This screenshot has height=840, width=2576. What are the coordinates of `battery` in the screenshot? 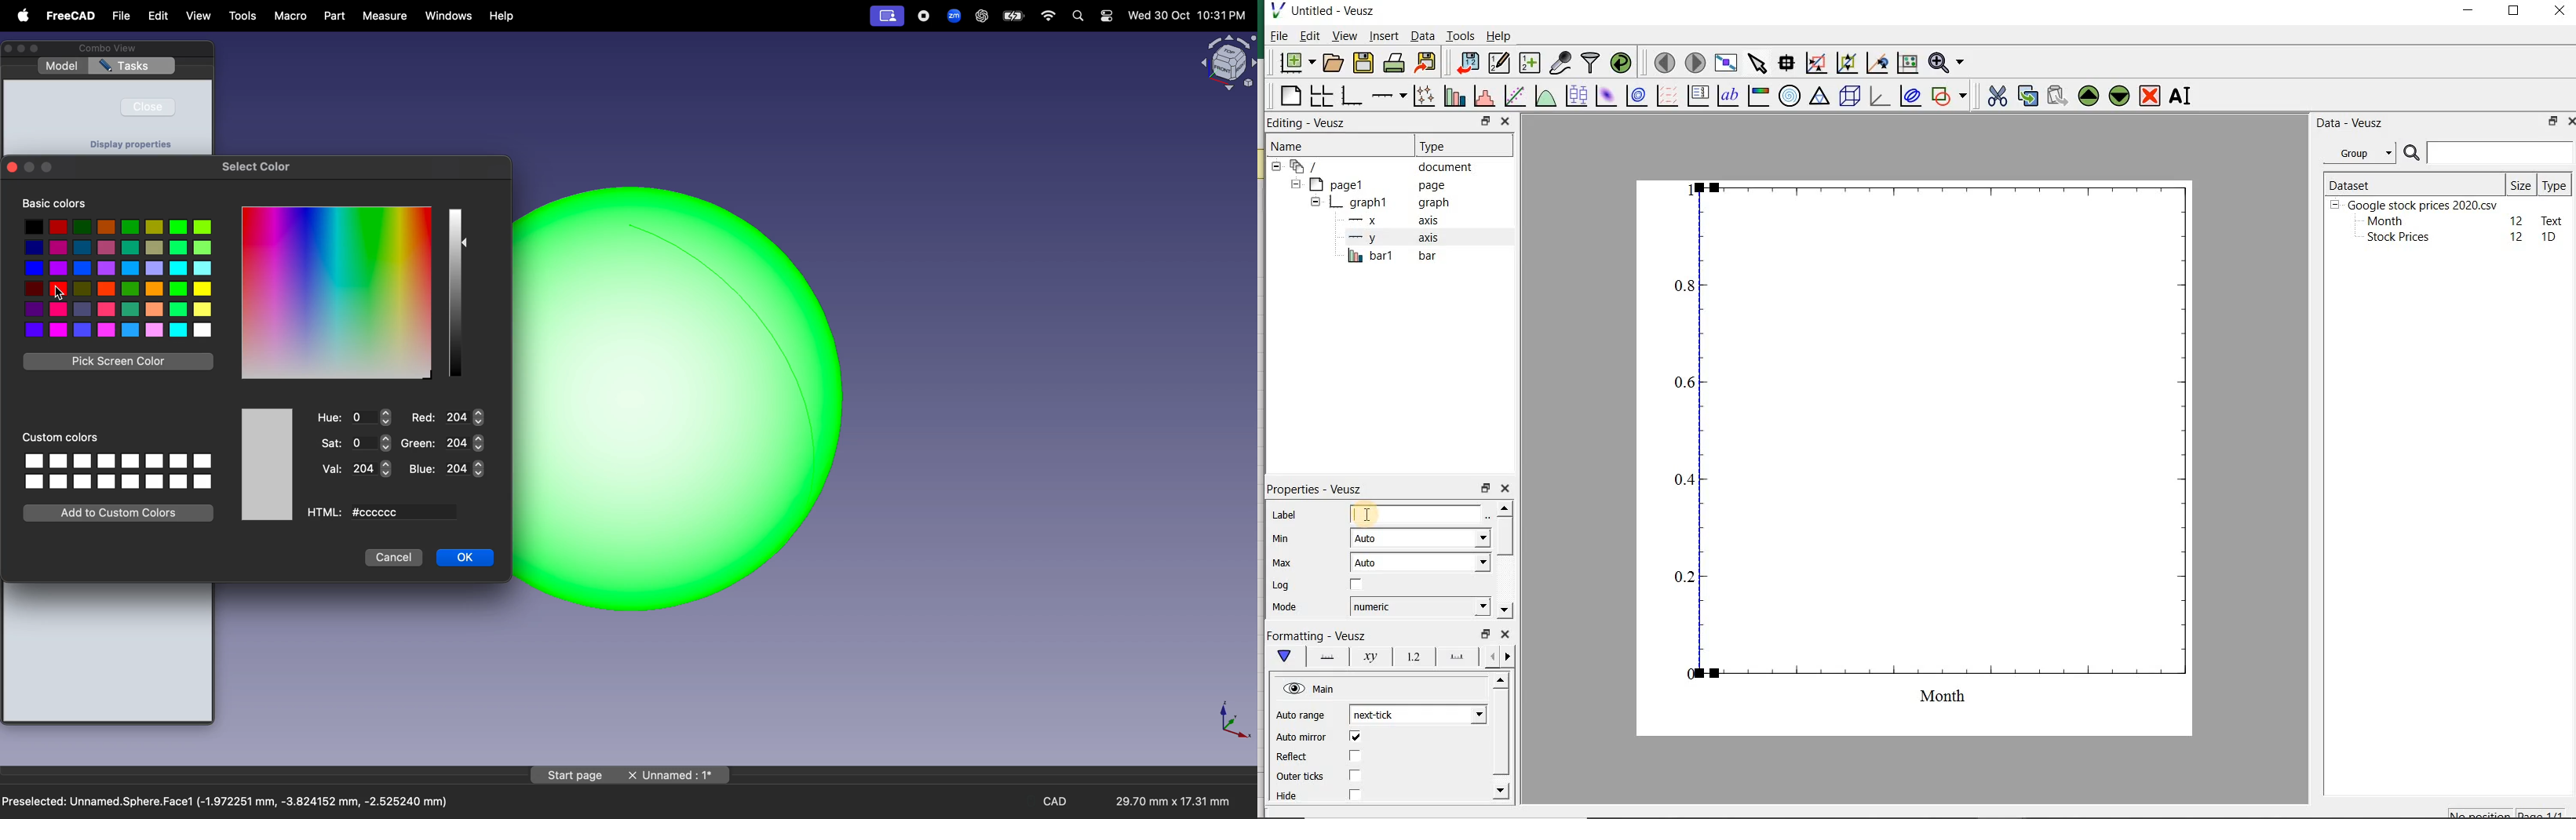 It's located at (1013, 16).